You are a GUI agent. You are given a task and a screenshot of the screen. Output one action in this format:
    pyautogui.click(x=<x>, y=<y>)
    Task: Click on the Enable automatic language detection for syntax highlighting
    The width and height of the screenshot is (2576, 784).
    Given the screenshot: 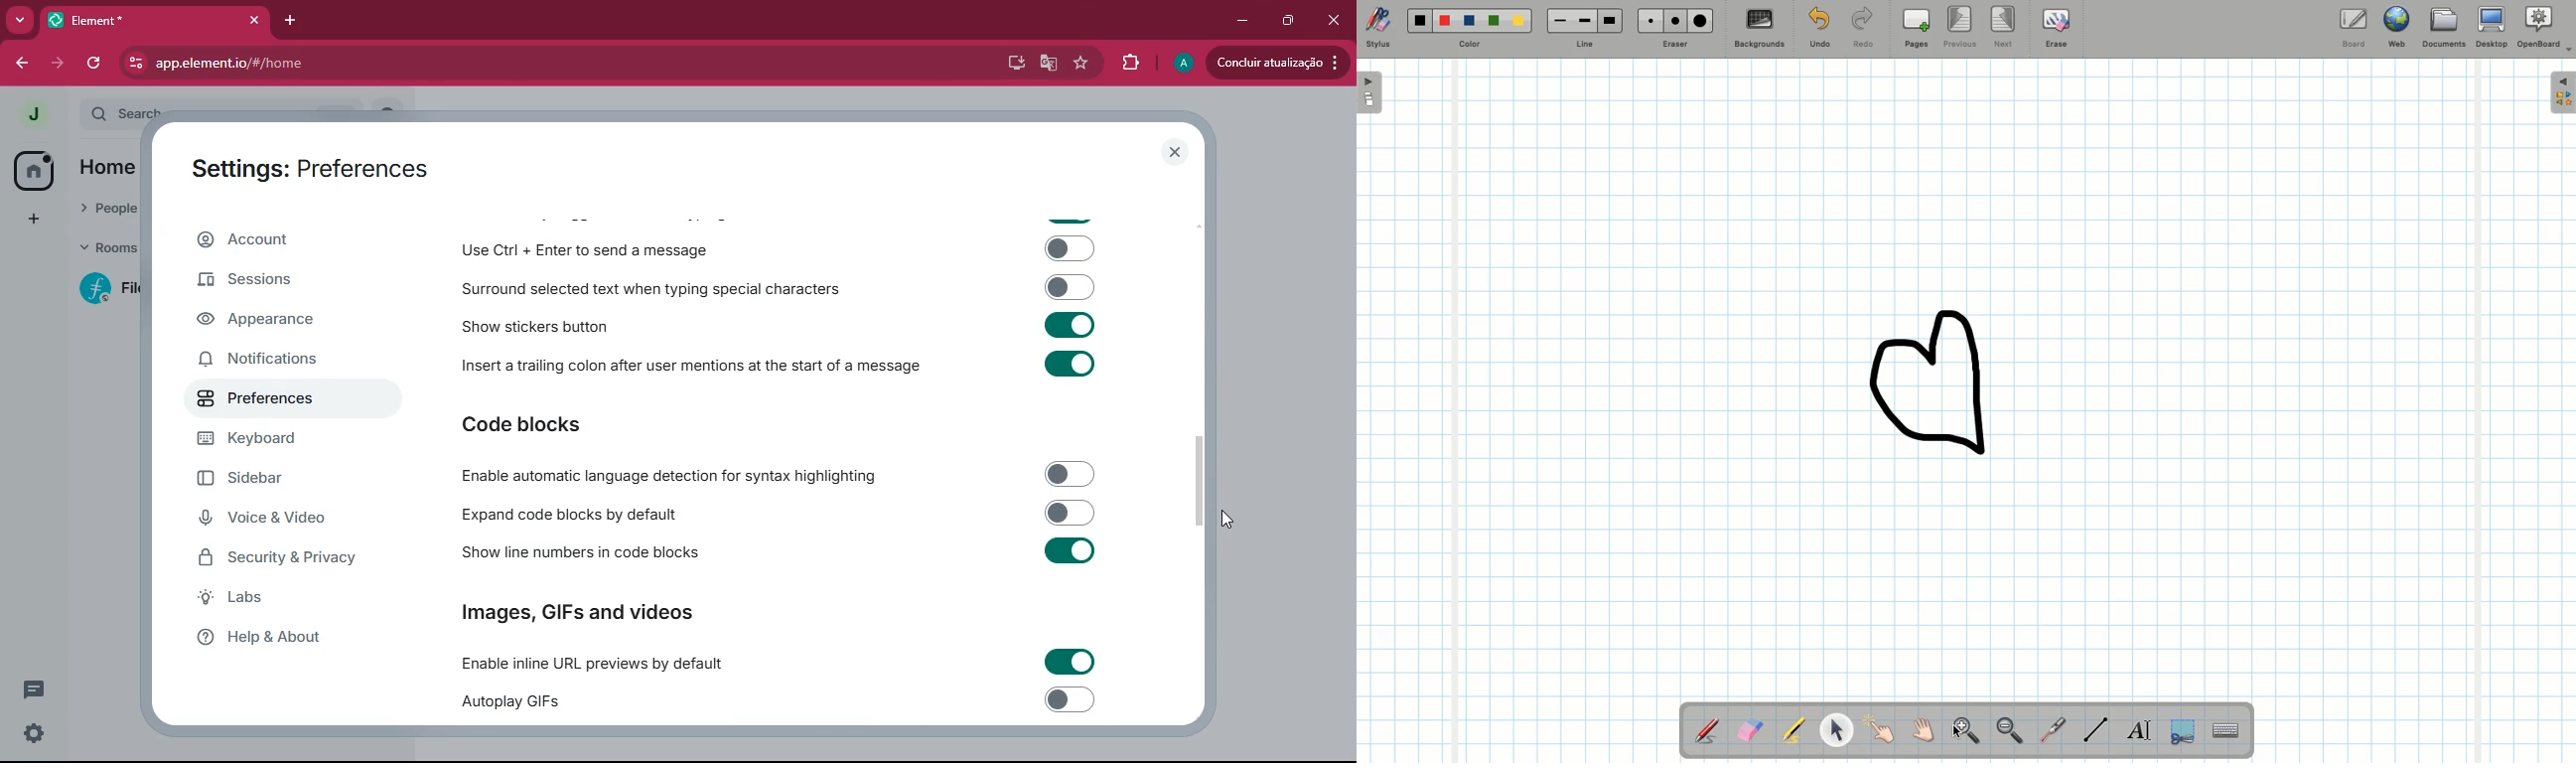 What is the action you would take?
    pyautogui.click(x=772, y=475)
    